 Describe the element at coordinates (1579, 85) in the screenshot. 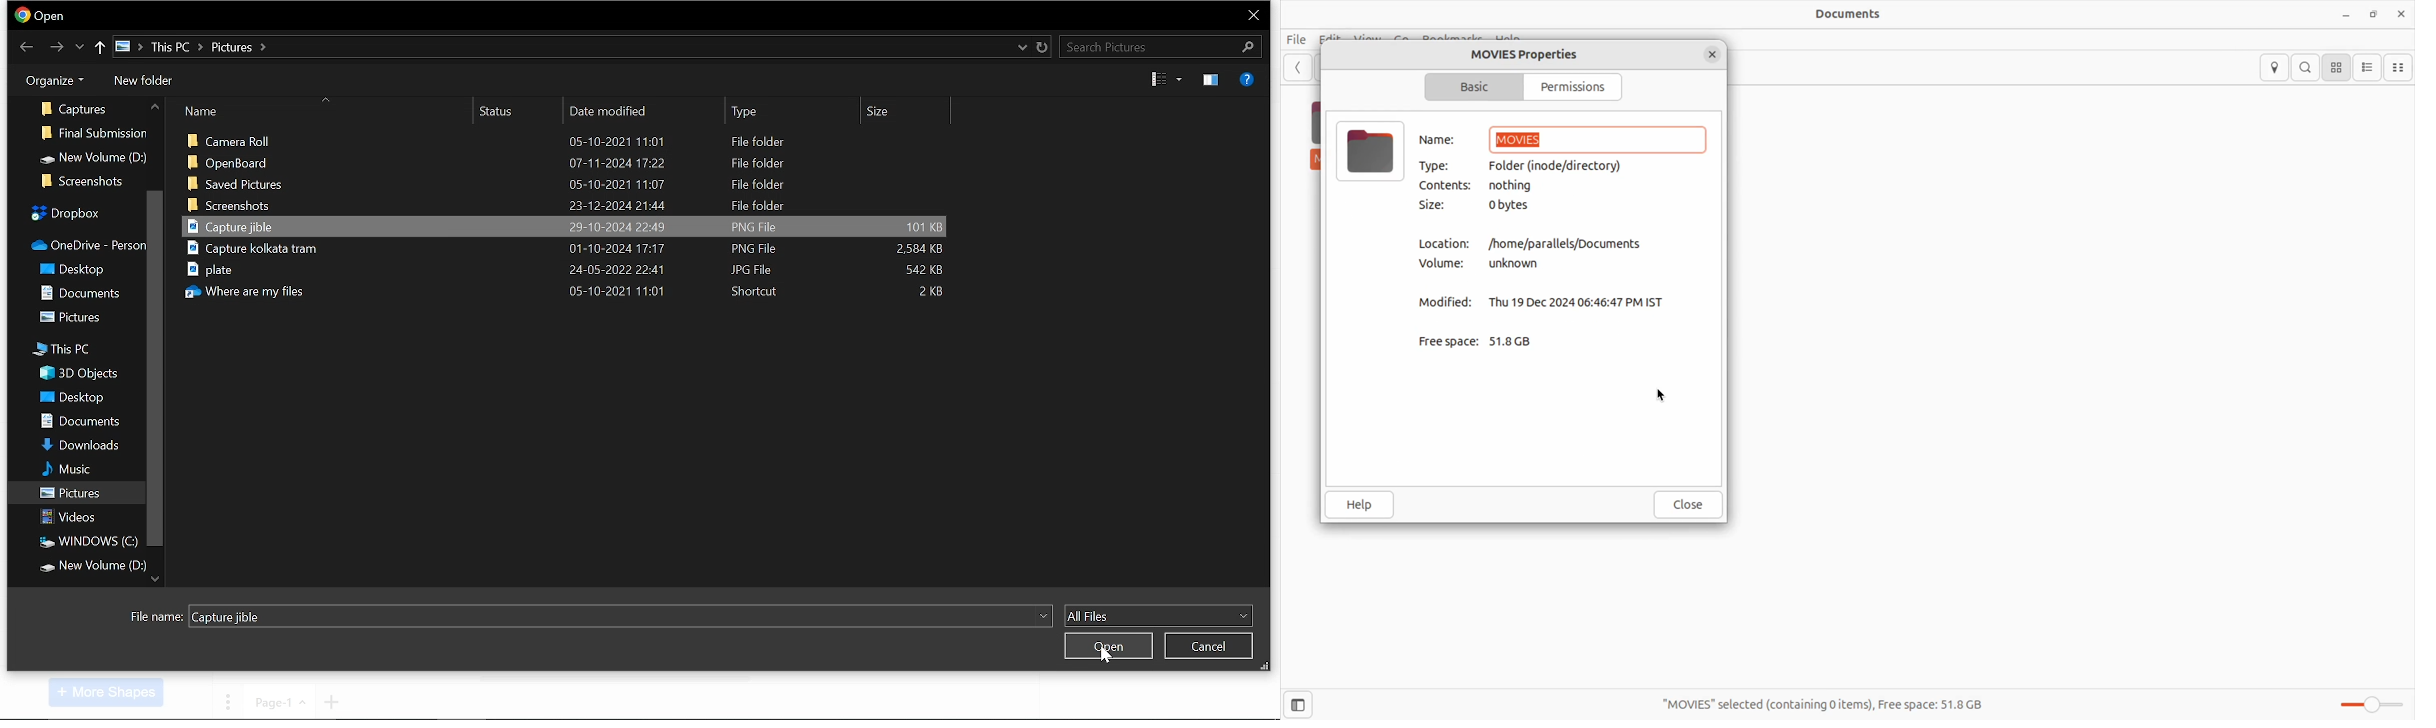

I see `permissions` at that location.